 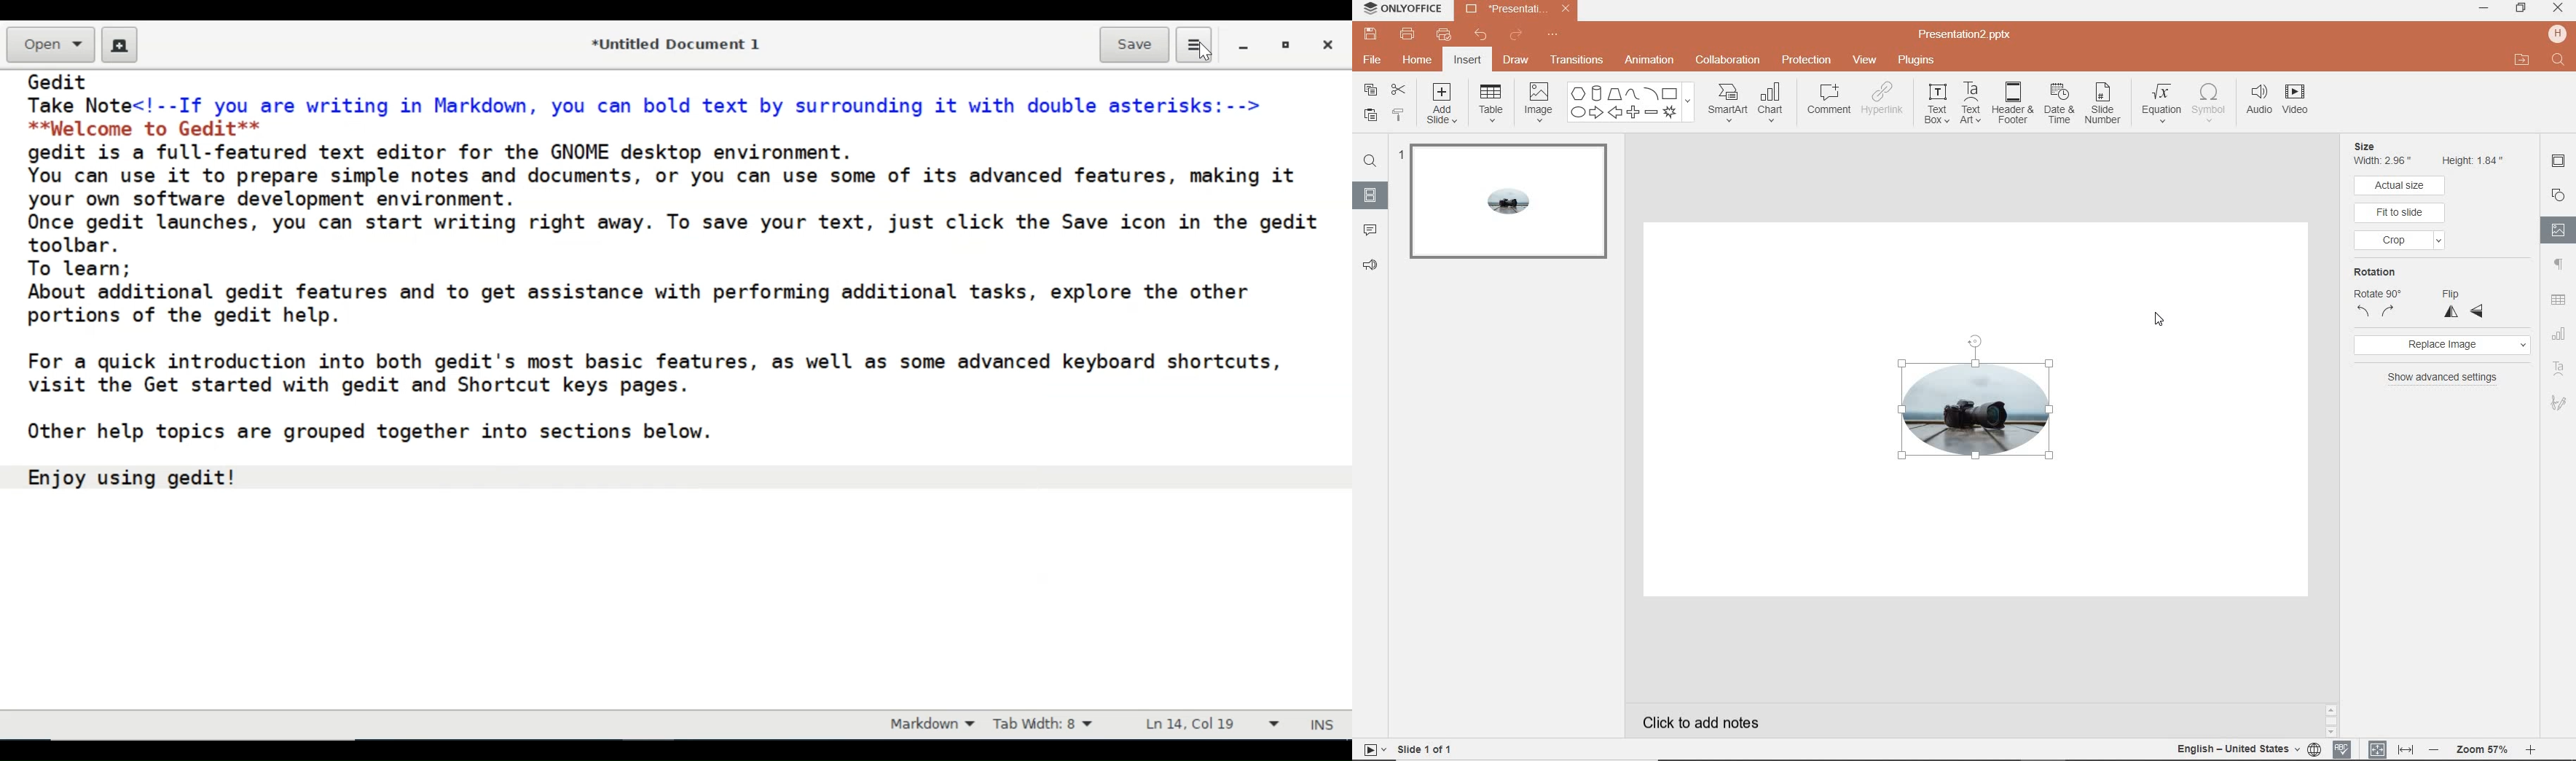 What do you see at coordinates (1517, 37) in the screenshot?
I see `redo` at bounding box center [1517, 37].